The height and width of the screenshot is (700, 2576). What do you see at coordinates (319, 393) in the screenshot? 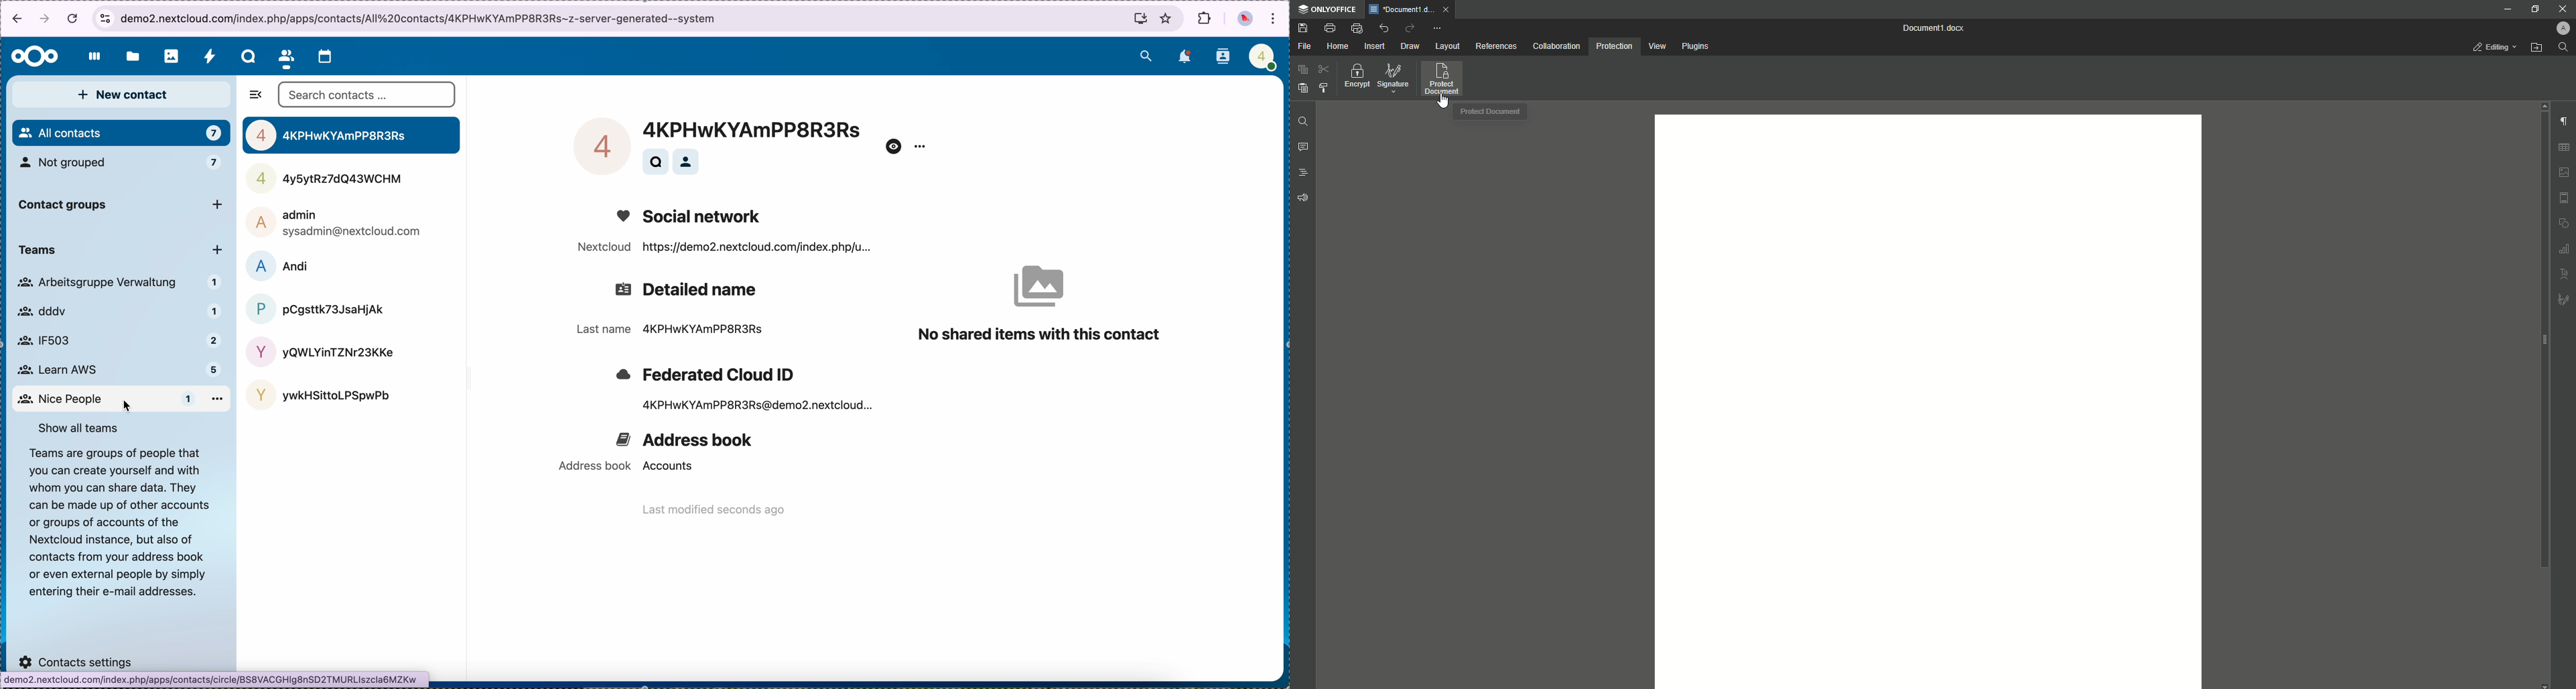
I see `user` at bounding box center [319, 393].